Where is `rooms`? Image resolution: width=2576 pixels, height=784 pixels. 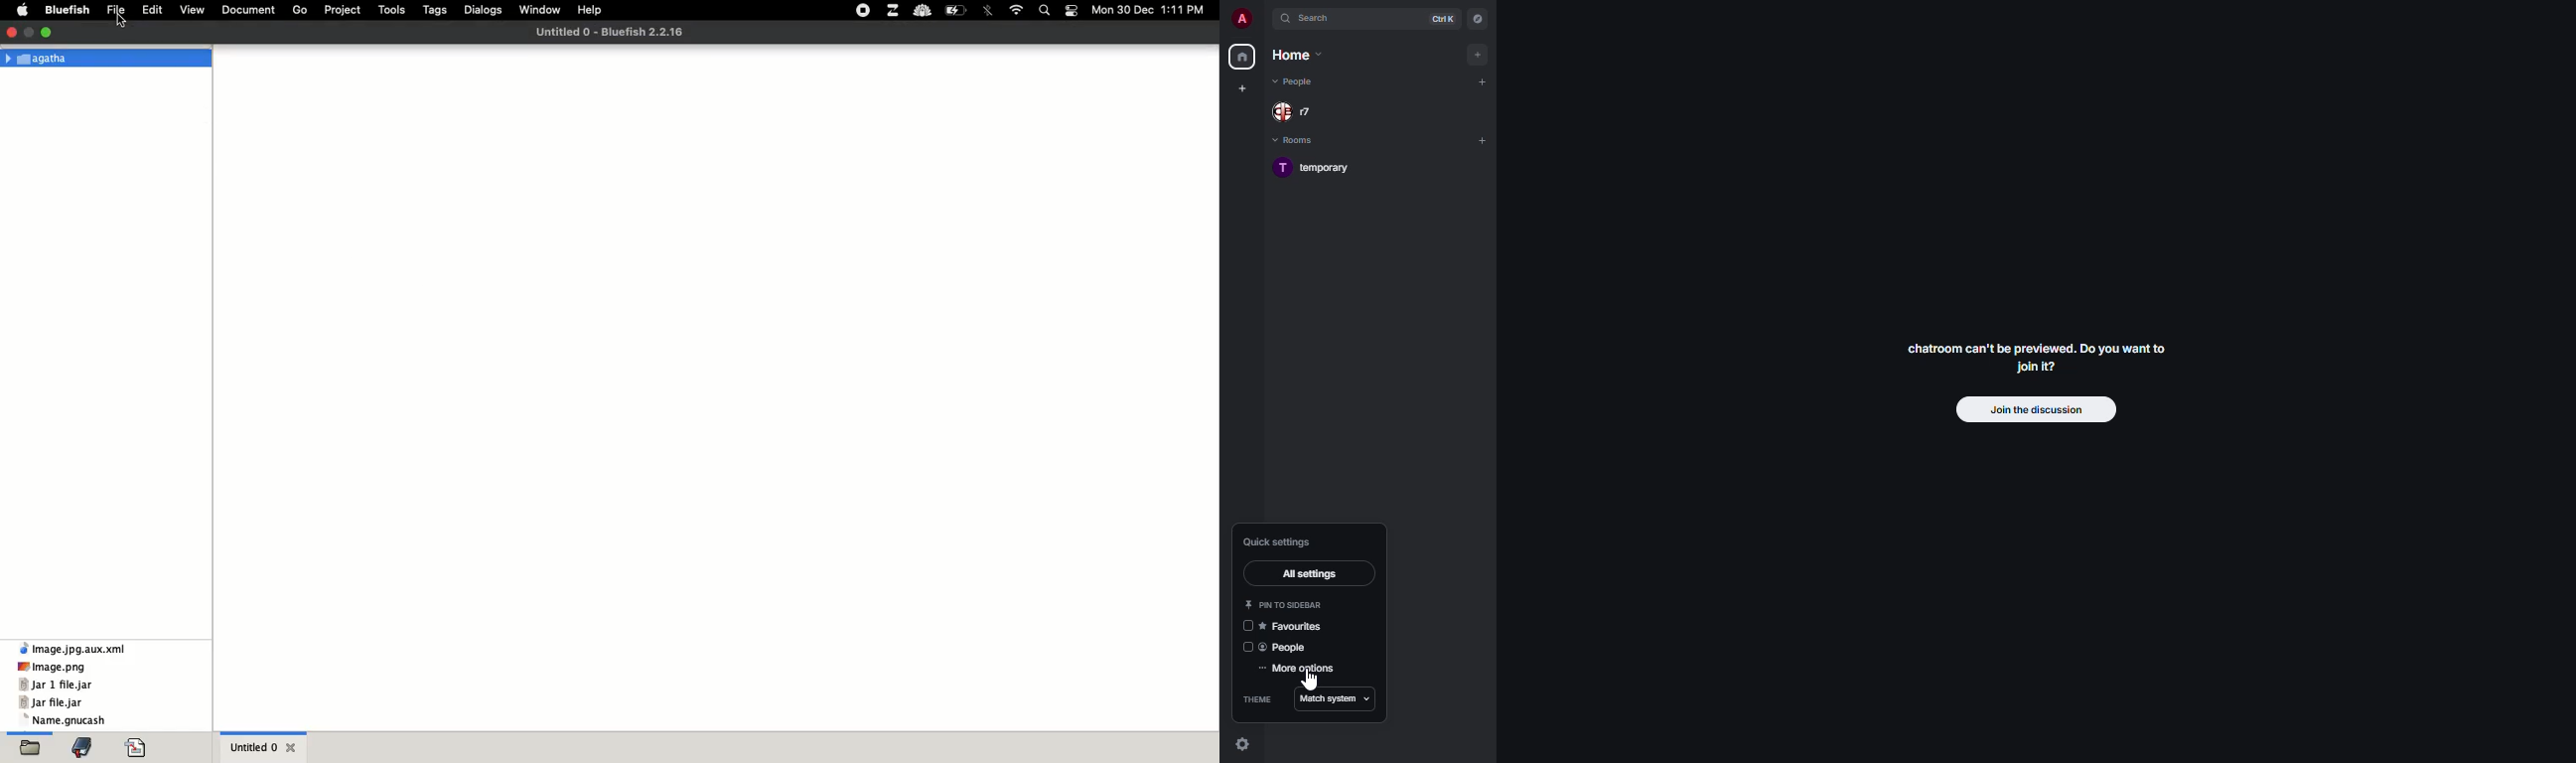 rooms is located at coordinates (1296, 141).